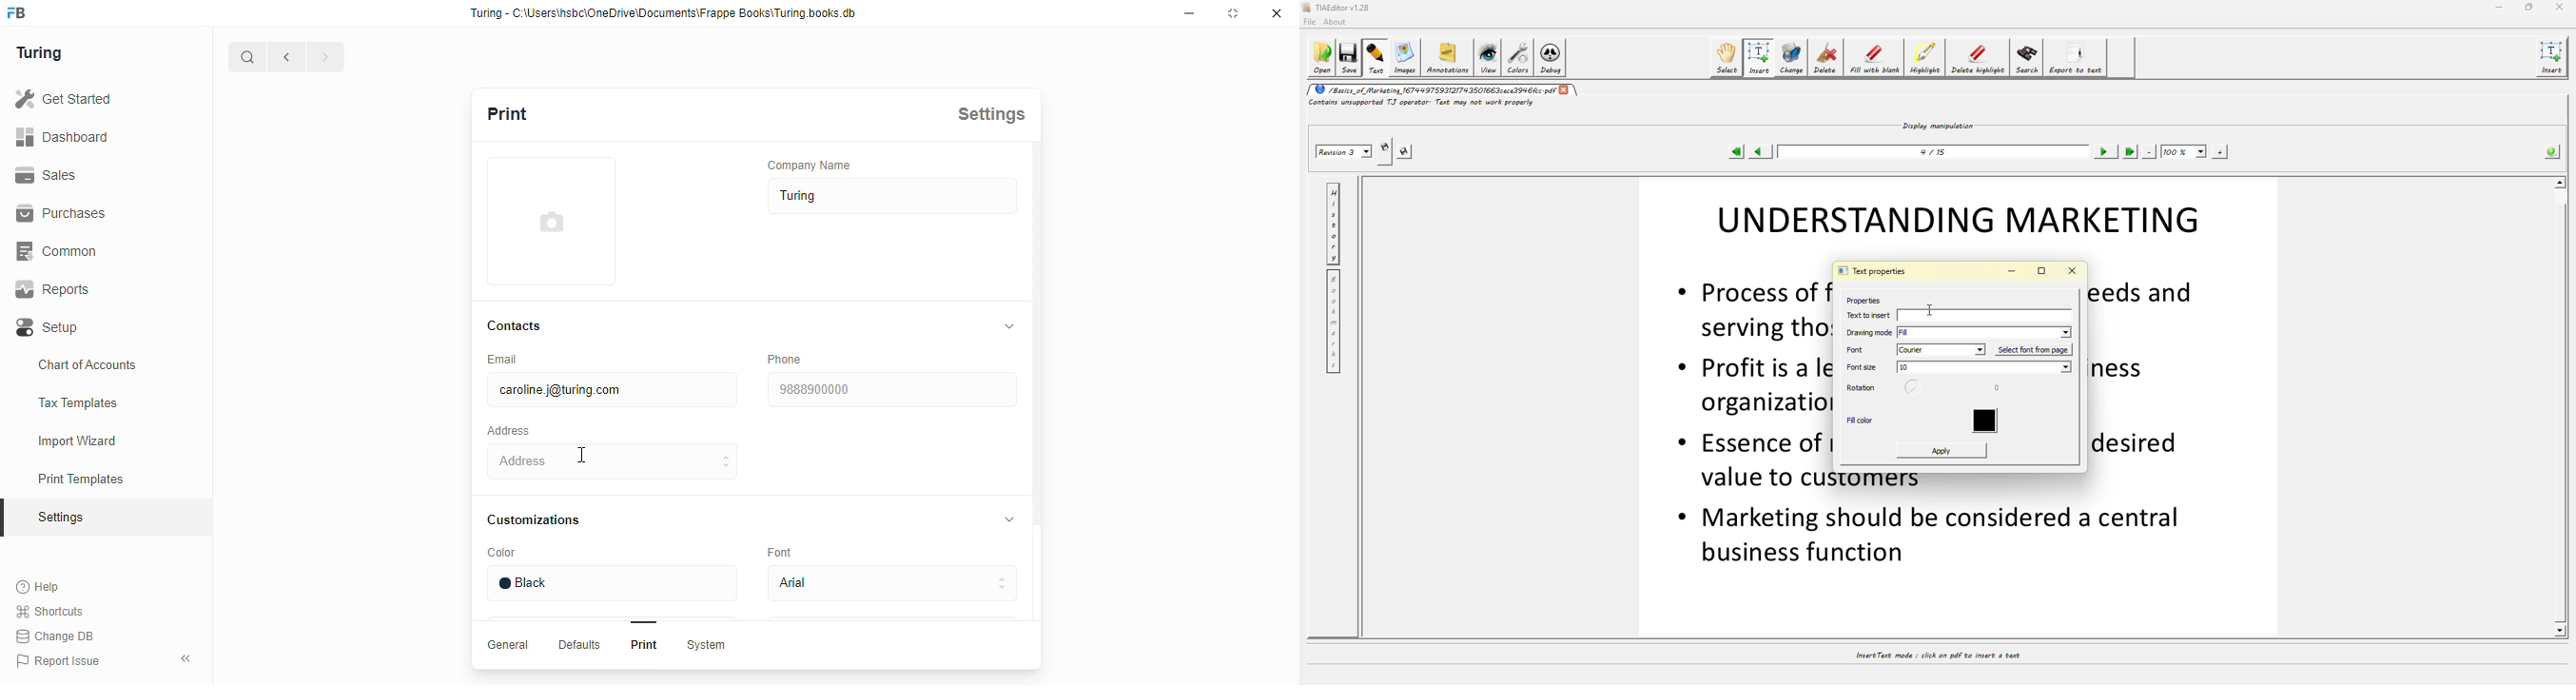  I want to click on caroline.j@turing.com, so click(614, 389).